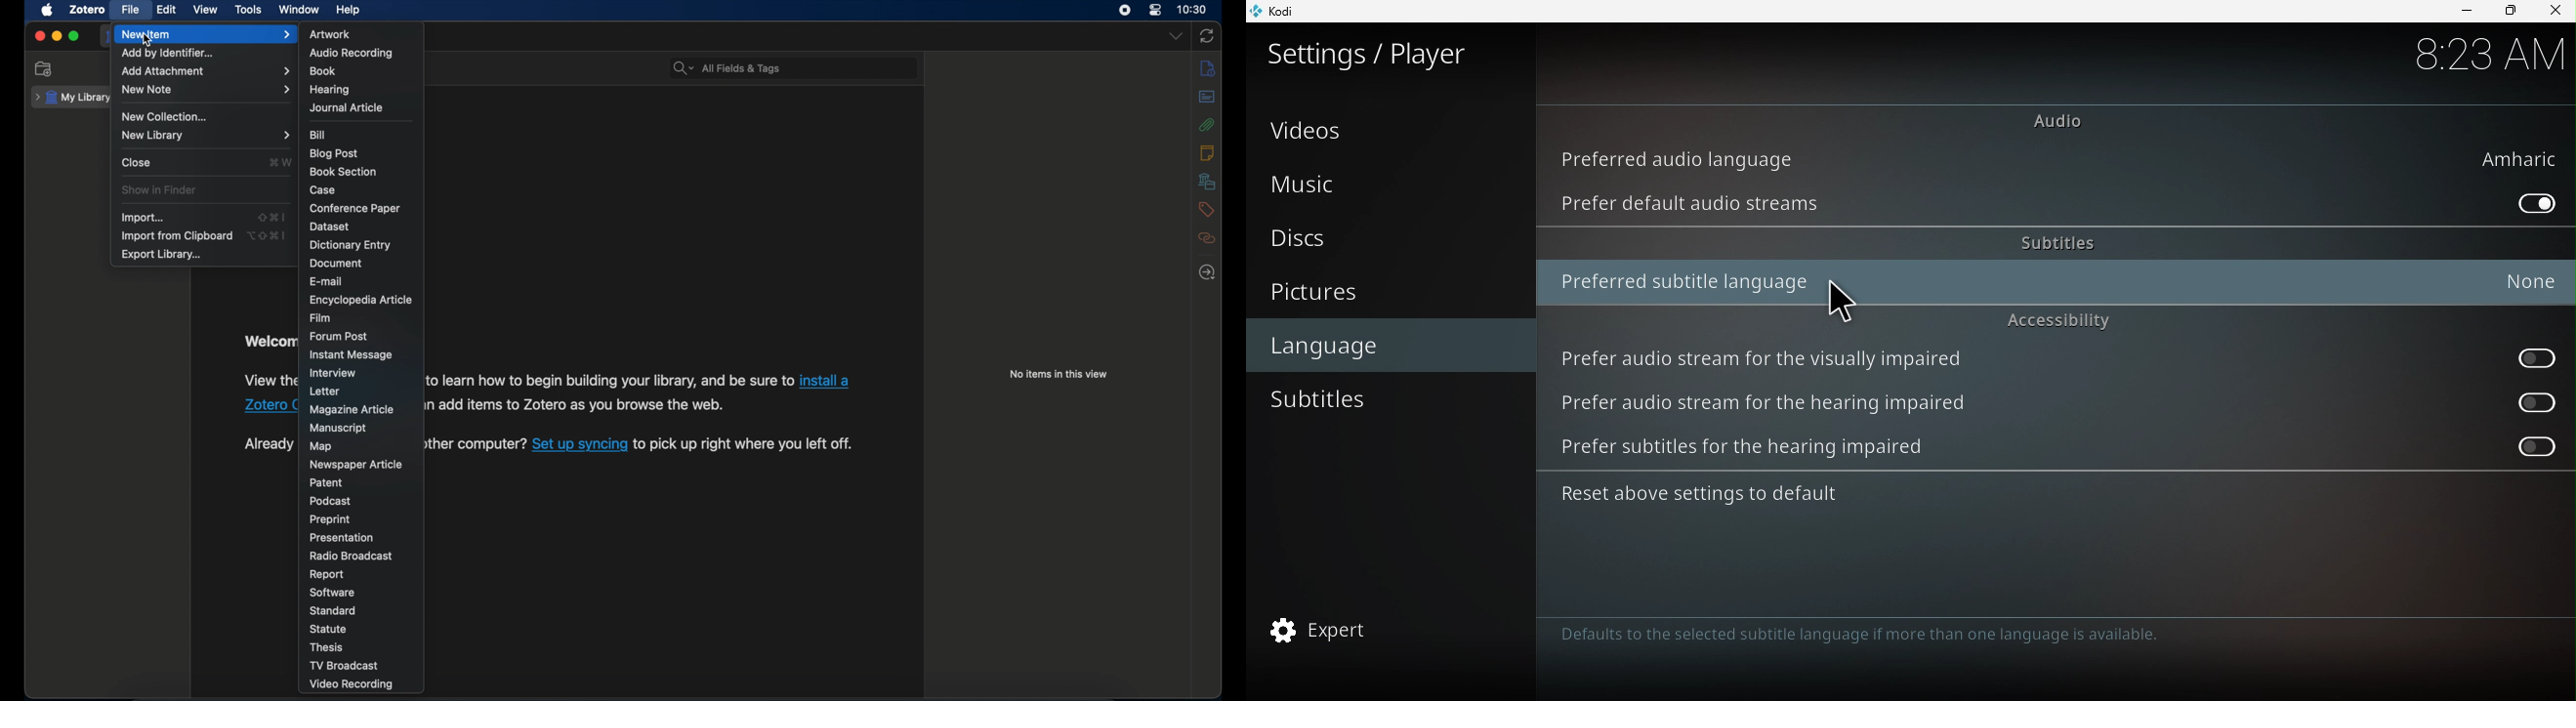 The height and width of the screenshot is (728, 2576). What do you see at coordinates (330, 521) in the screenshot?
I see `preprint` at bounding box center [330, 521].